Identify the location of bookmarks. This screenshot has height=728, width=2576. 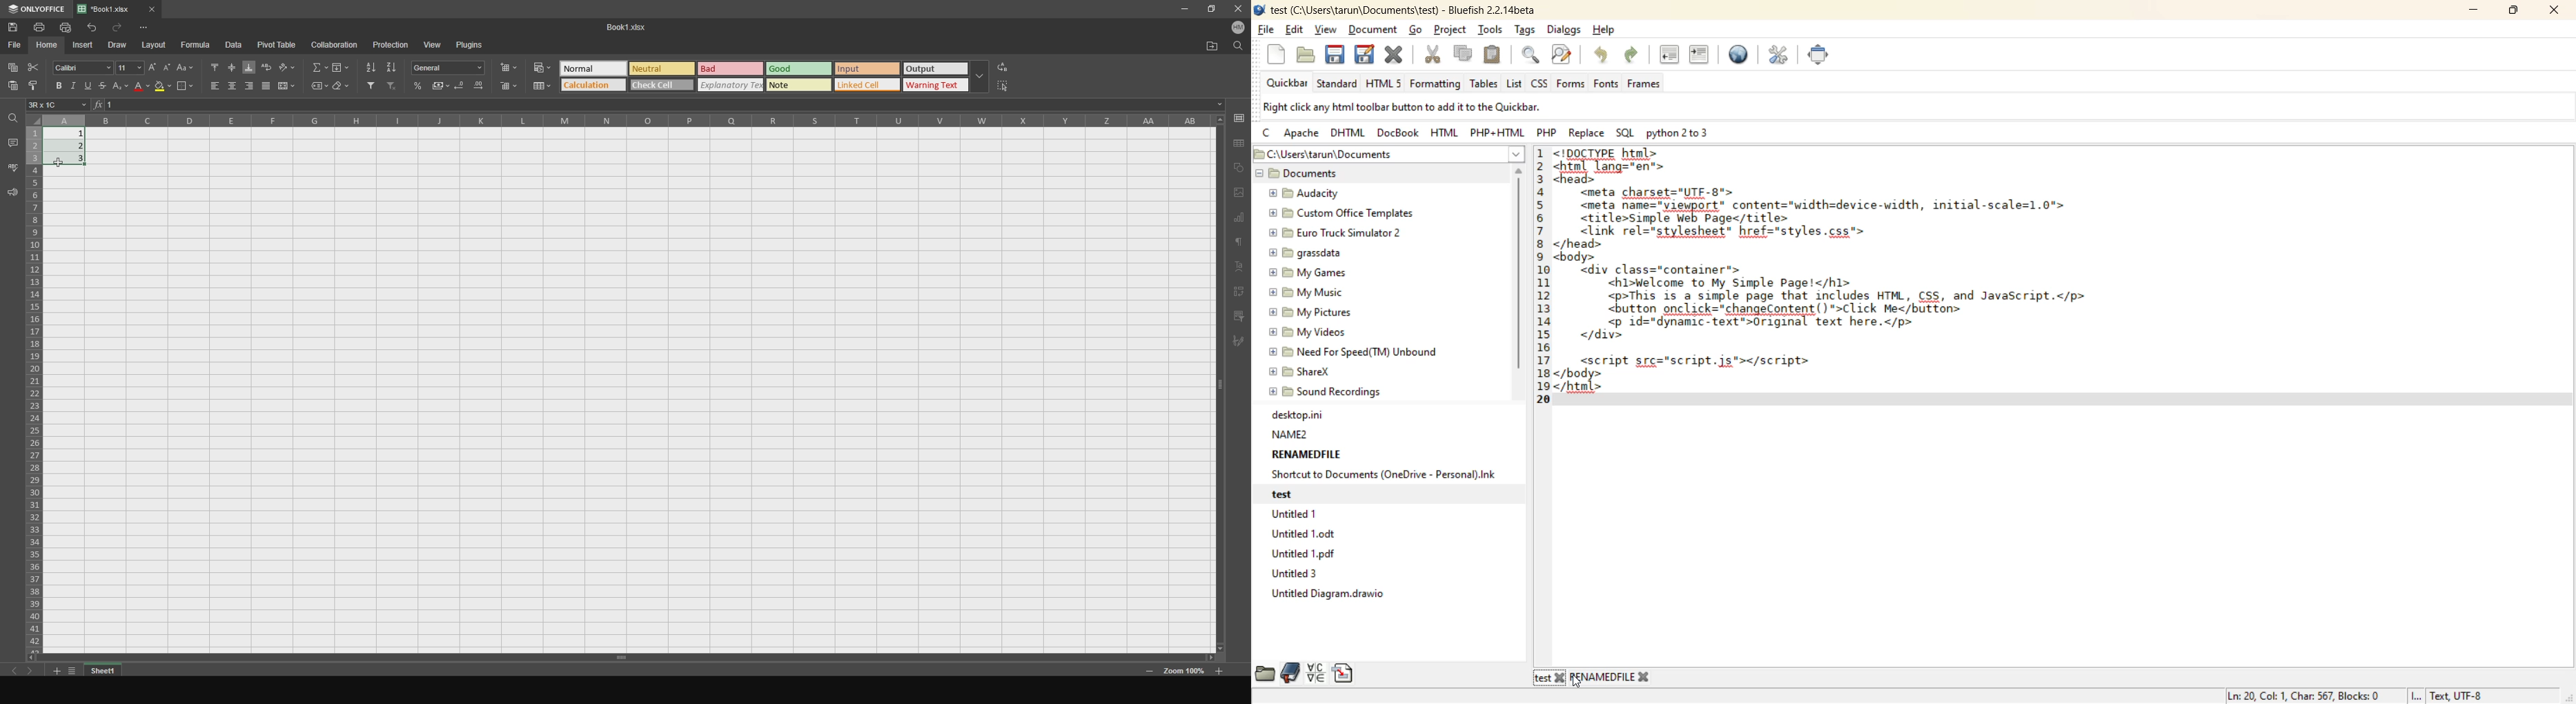
(1288, 676).